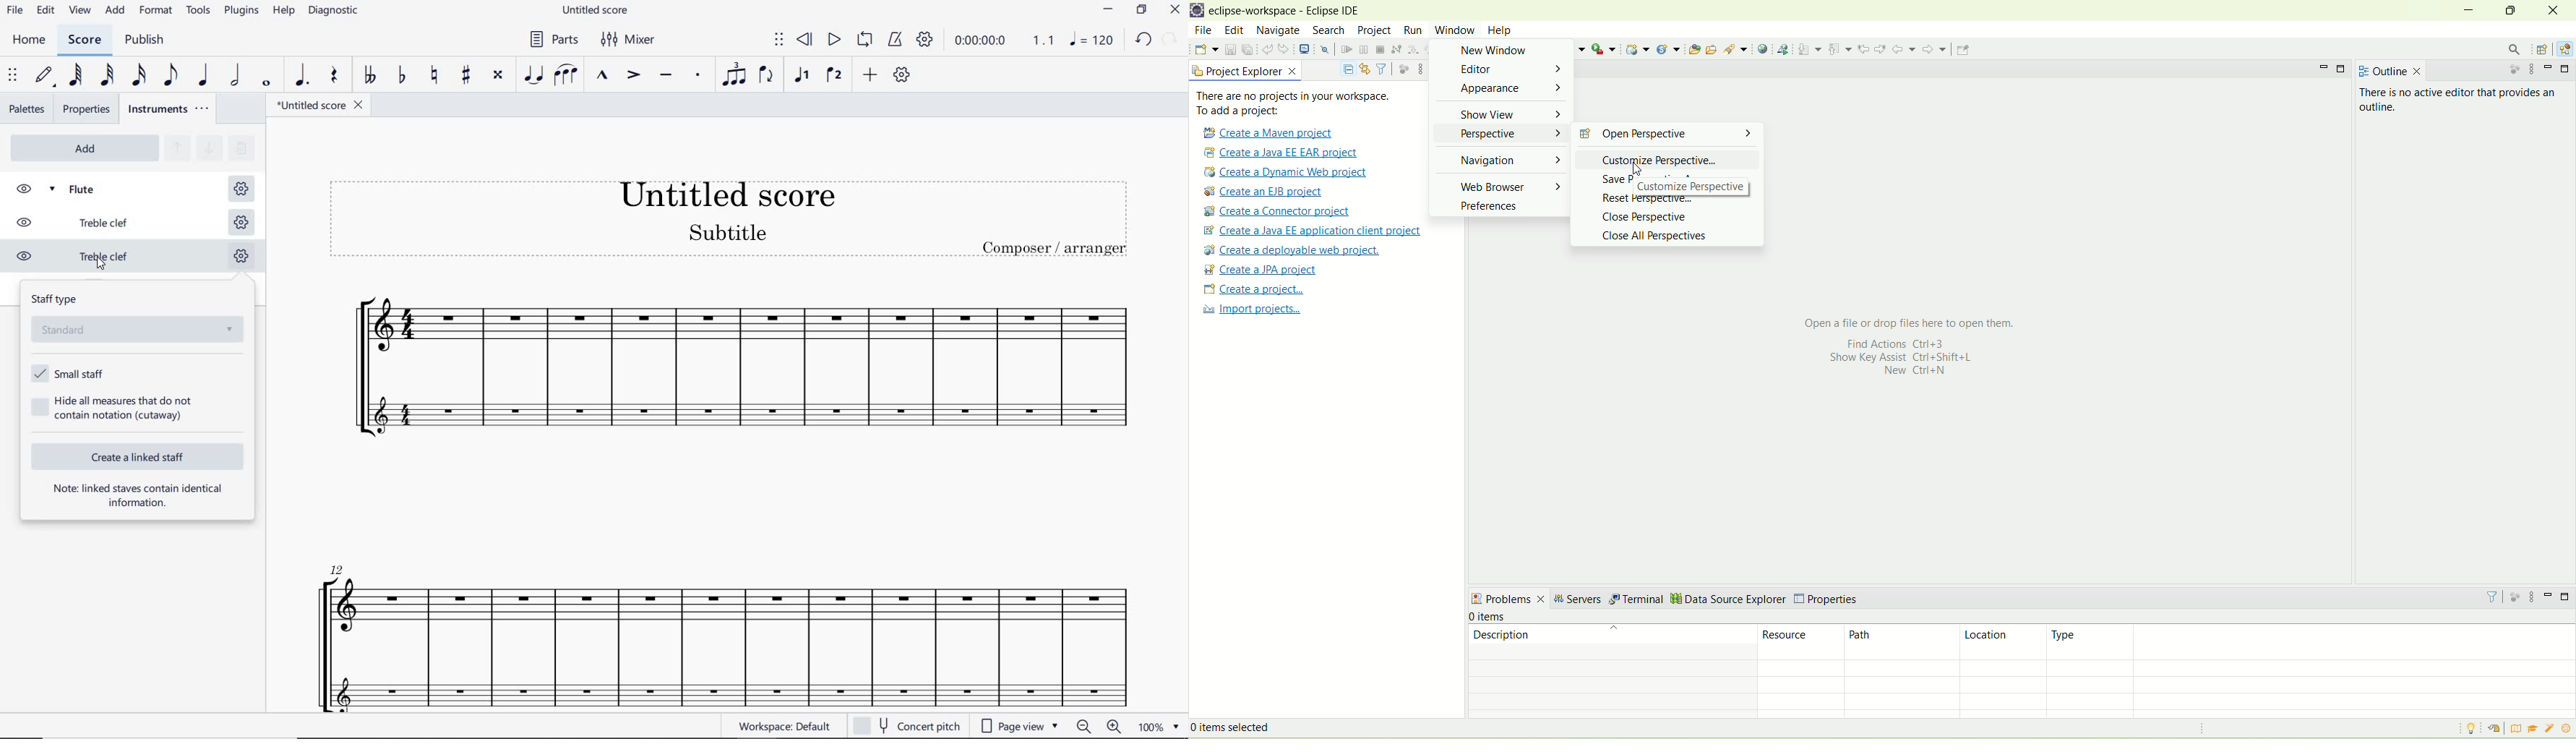 The image size is (2576, 756). Describe the element at coordinates (1158, 727) in the screenshot. I see `zoom factor` at that location.